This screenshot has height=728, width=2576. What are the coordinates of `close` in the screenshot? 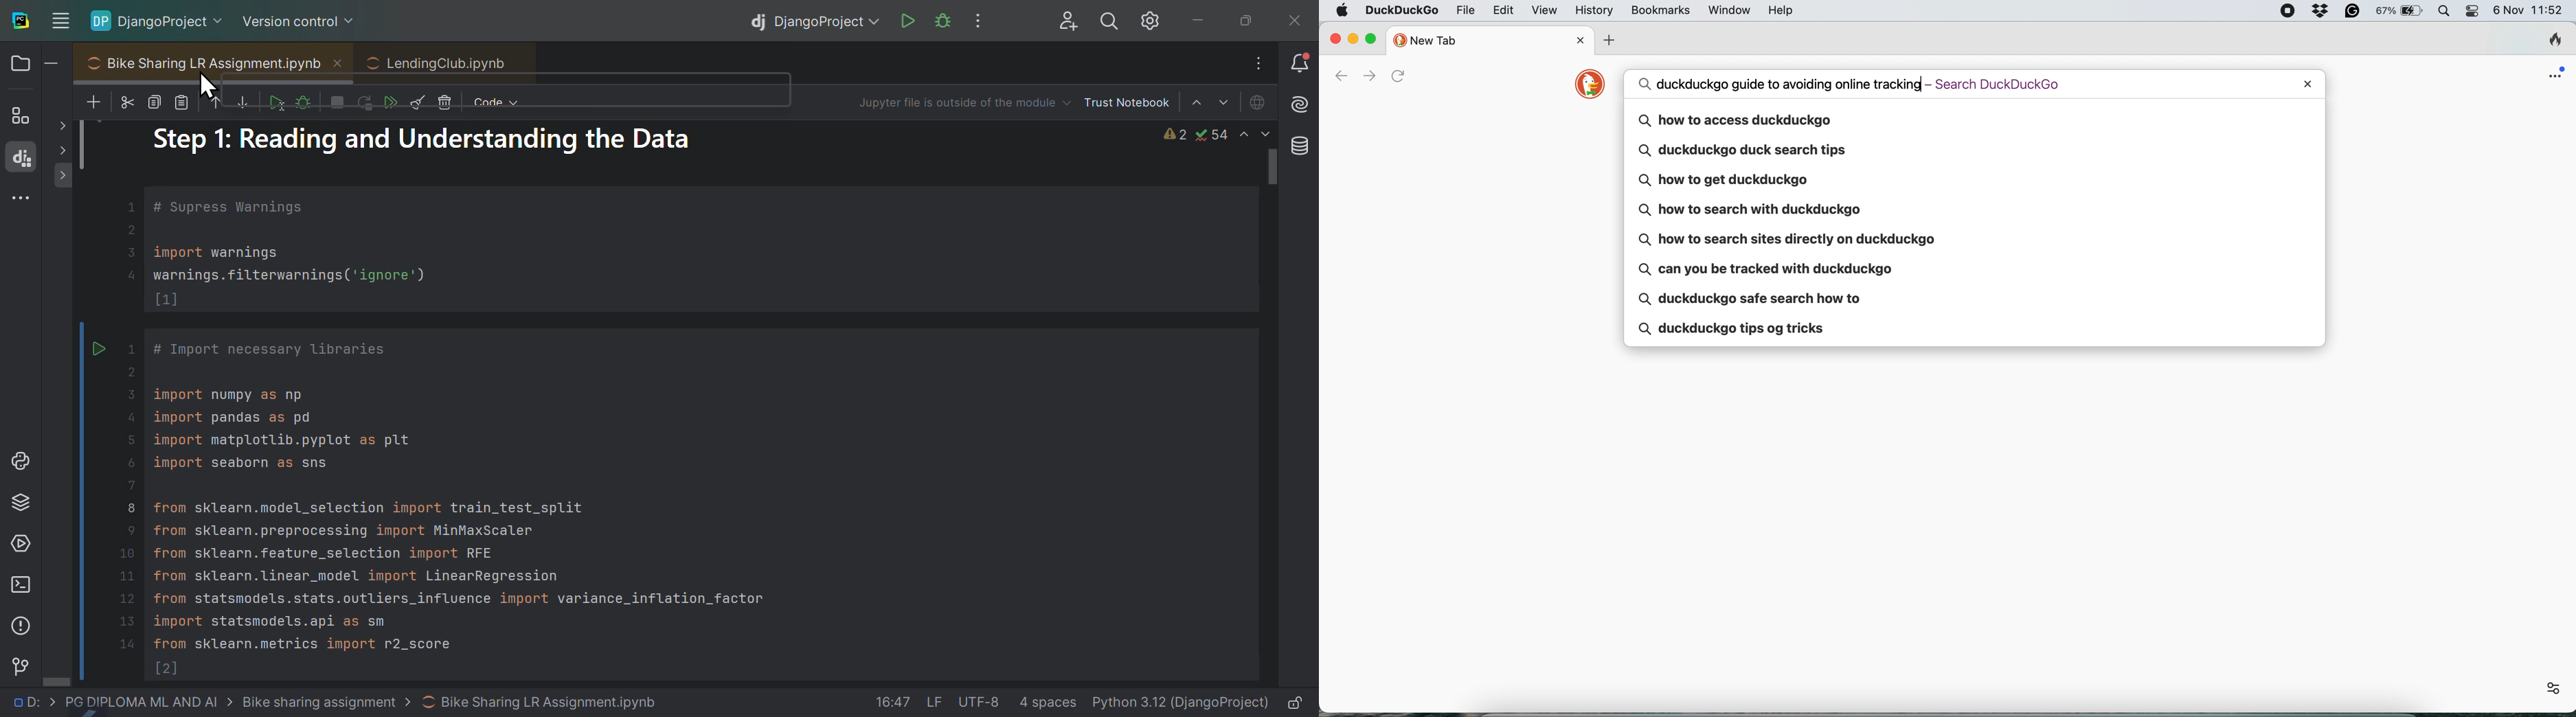 It's located at (1577, 41).